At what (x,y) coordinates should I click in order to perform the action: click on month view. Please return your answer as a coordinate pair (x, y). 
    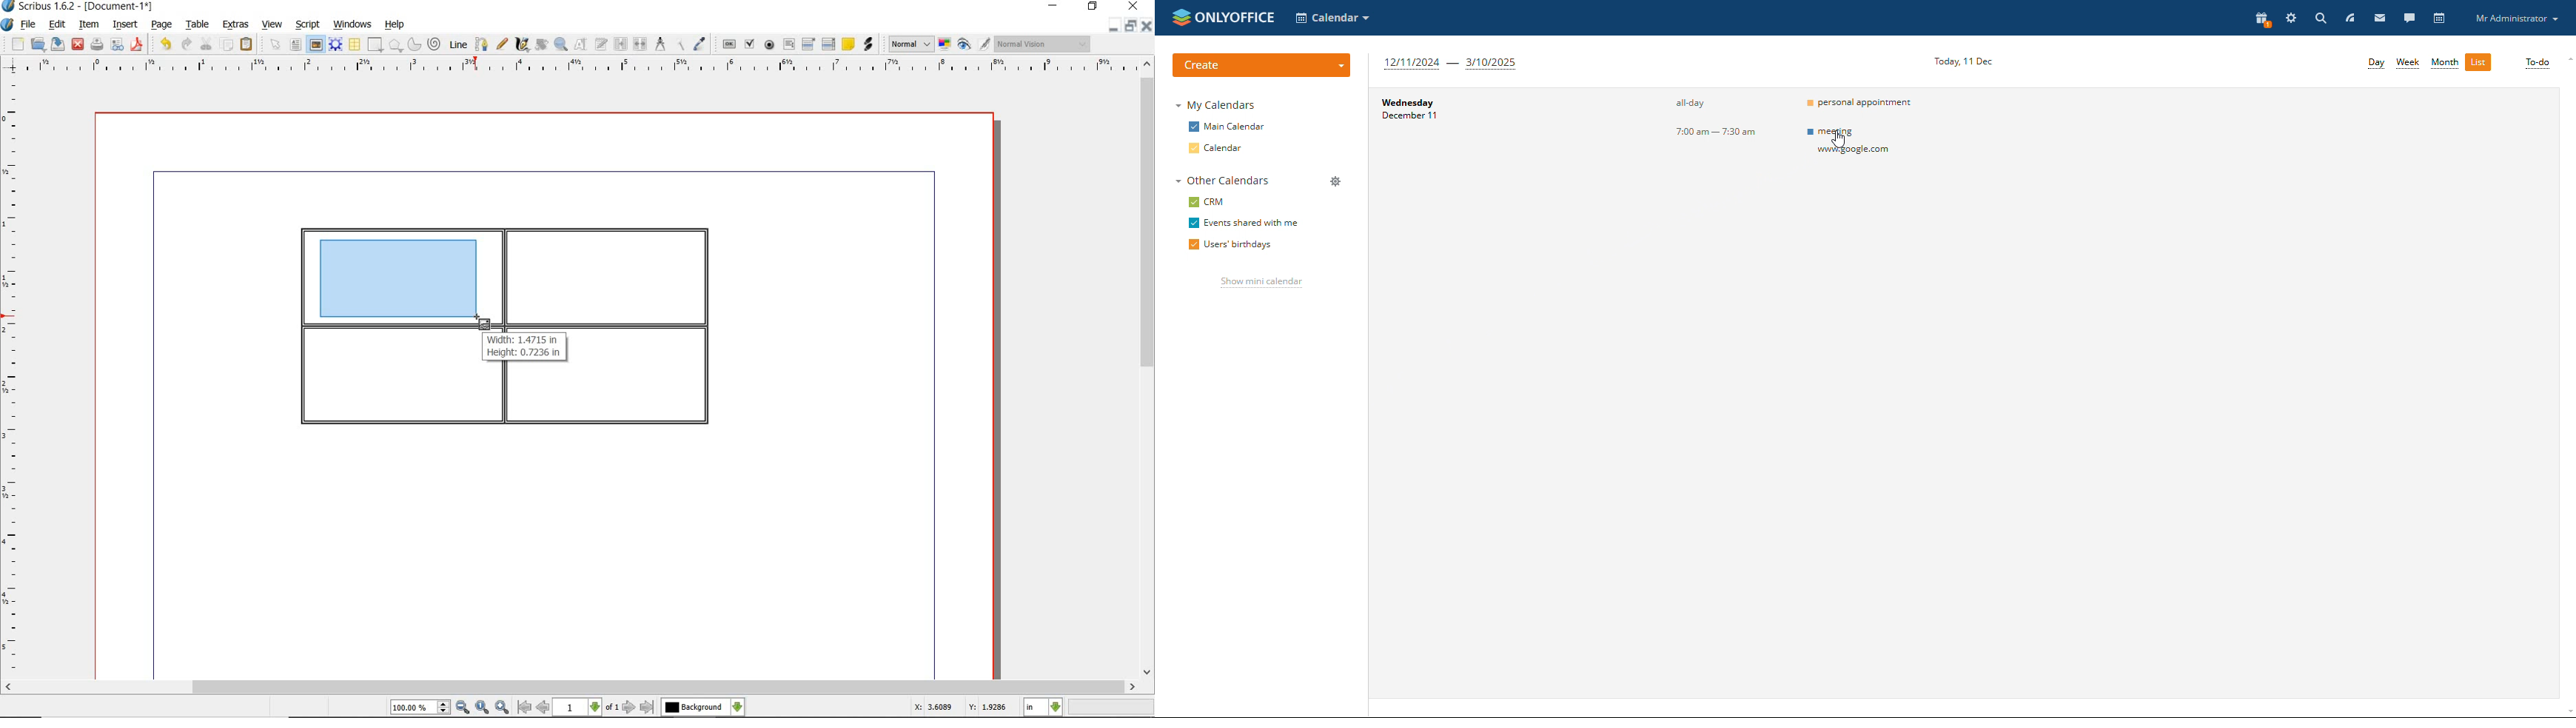
    Looking at the image, I should click on (2445, 64).